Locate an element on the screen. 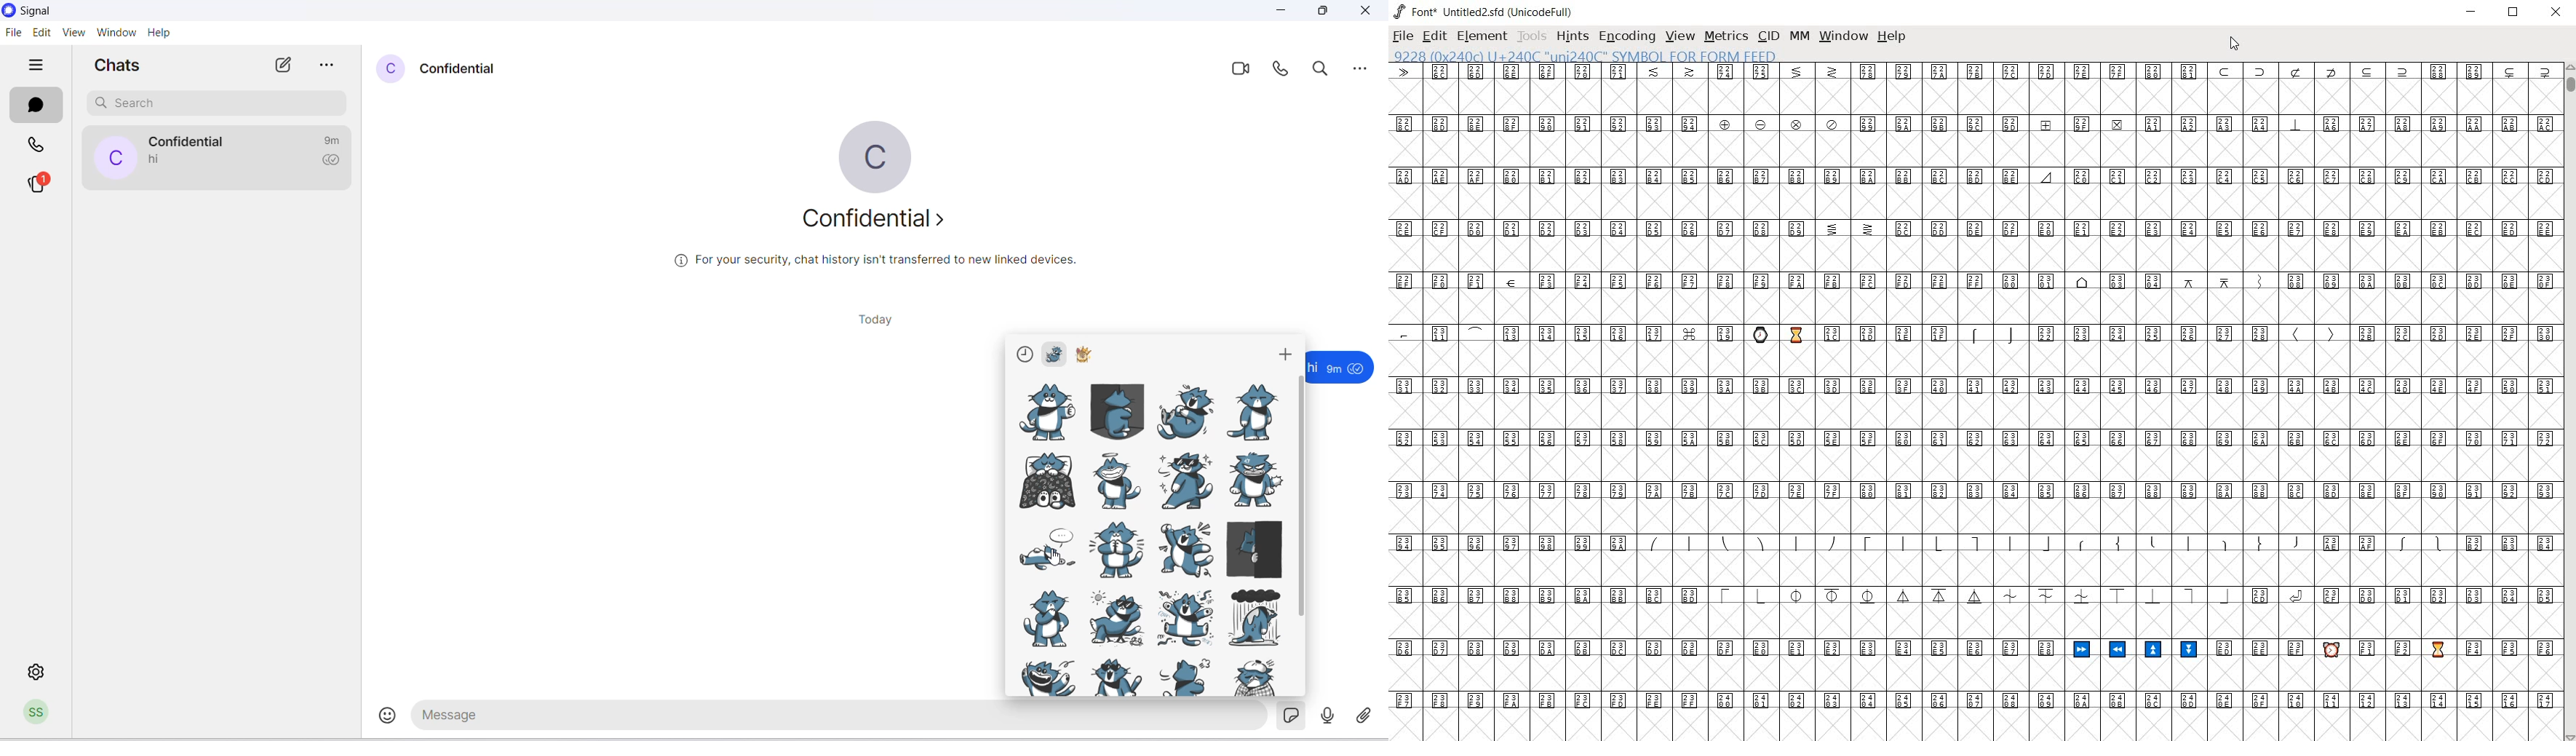 This screenshot has width=2576, height=756. Signal logo is located at coordinates (41, 11).